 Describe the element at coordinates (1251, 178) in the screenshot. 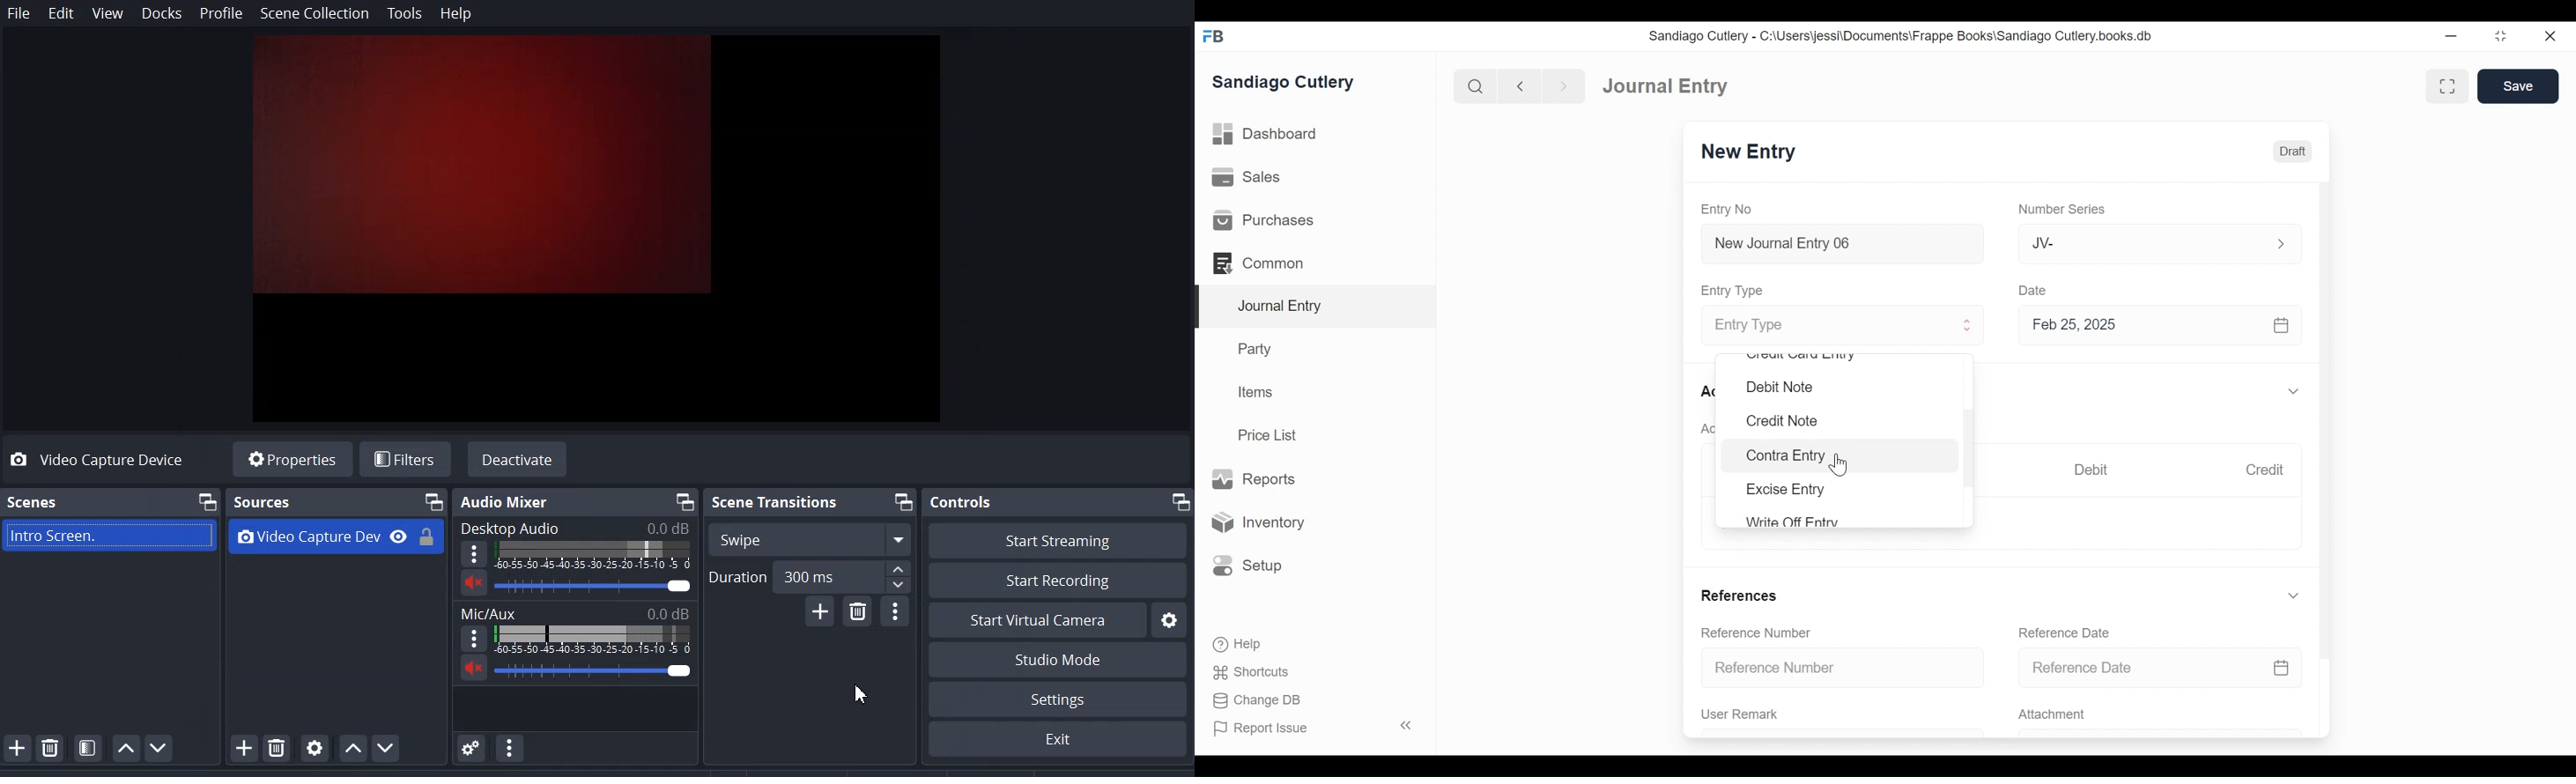

I see `Sales` at that location.